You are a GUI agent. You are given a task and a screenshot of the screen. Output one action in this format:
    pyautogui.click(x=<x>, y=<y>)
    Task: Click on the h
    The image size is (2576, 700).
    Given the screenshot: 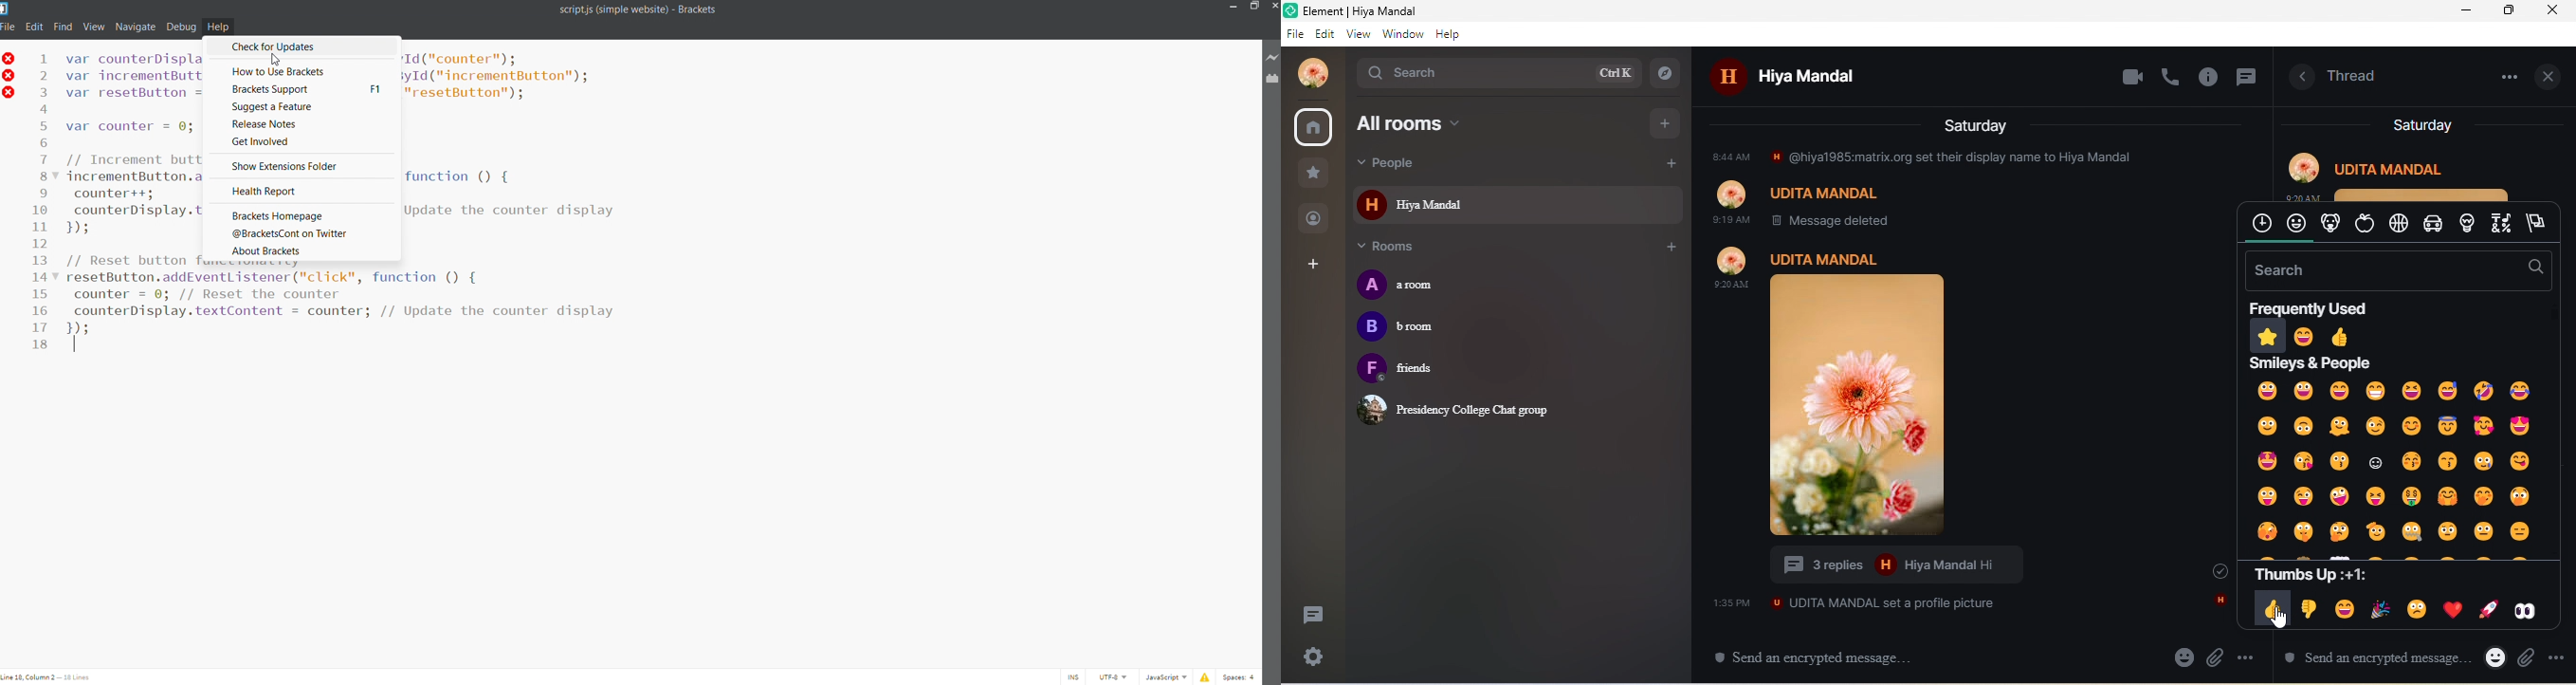 What is the action you would take?
    pyautogui.click(x=2219, y=602)
    